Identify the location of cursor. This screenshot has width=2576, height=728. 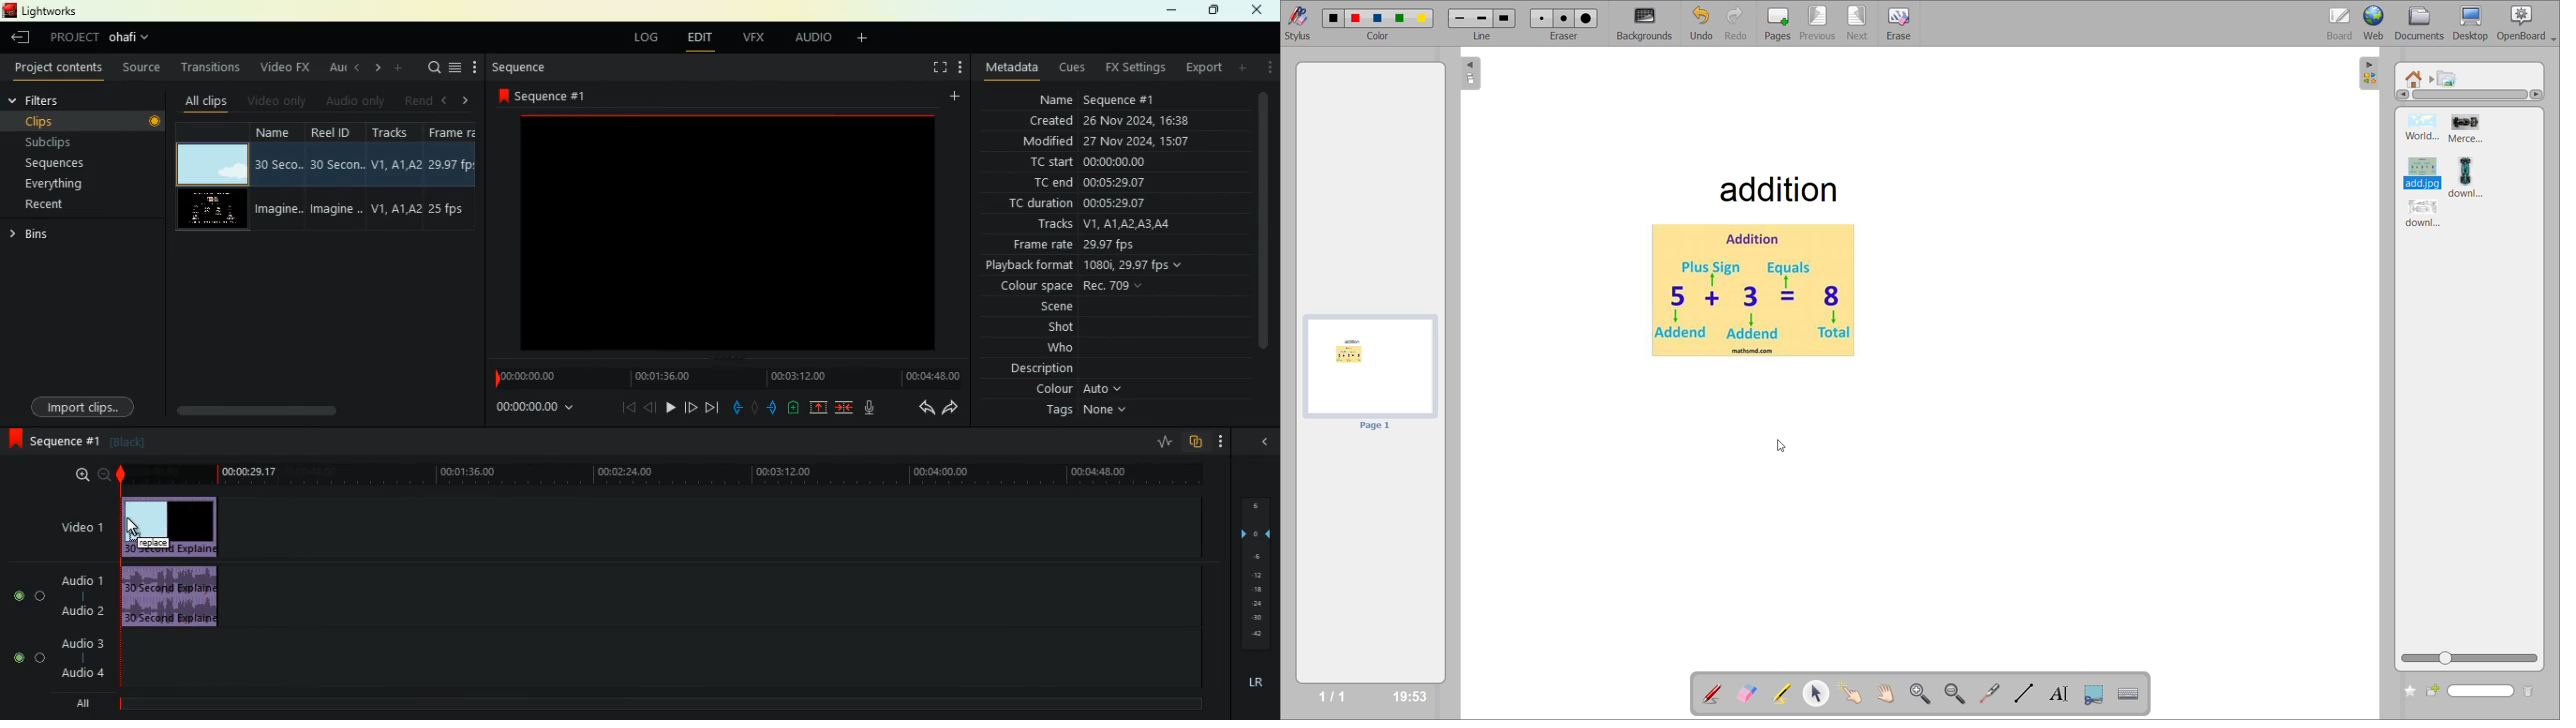
(1779, 446).